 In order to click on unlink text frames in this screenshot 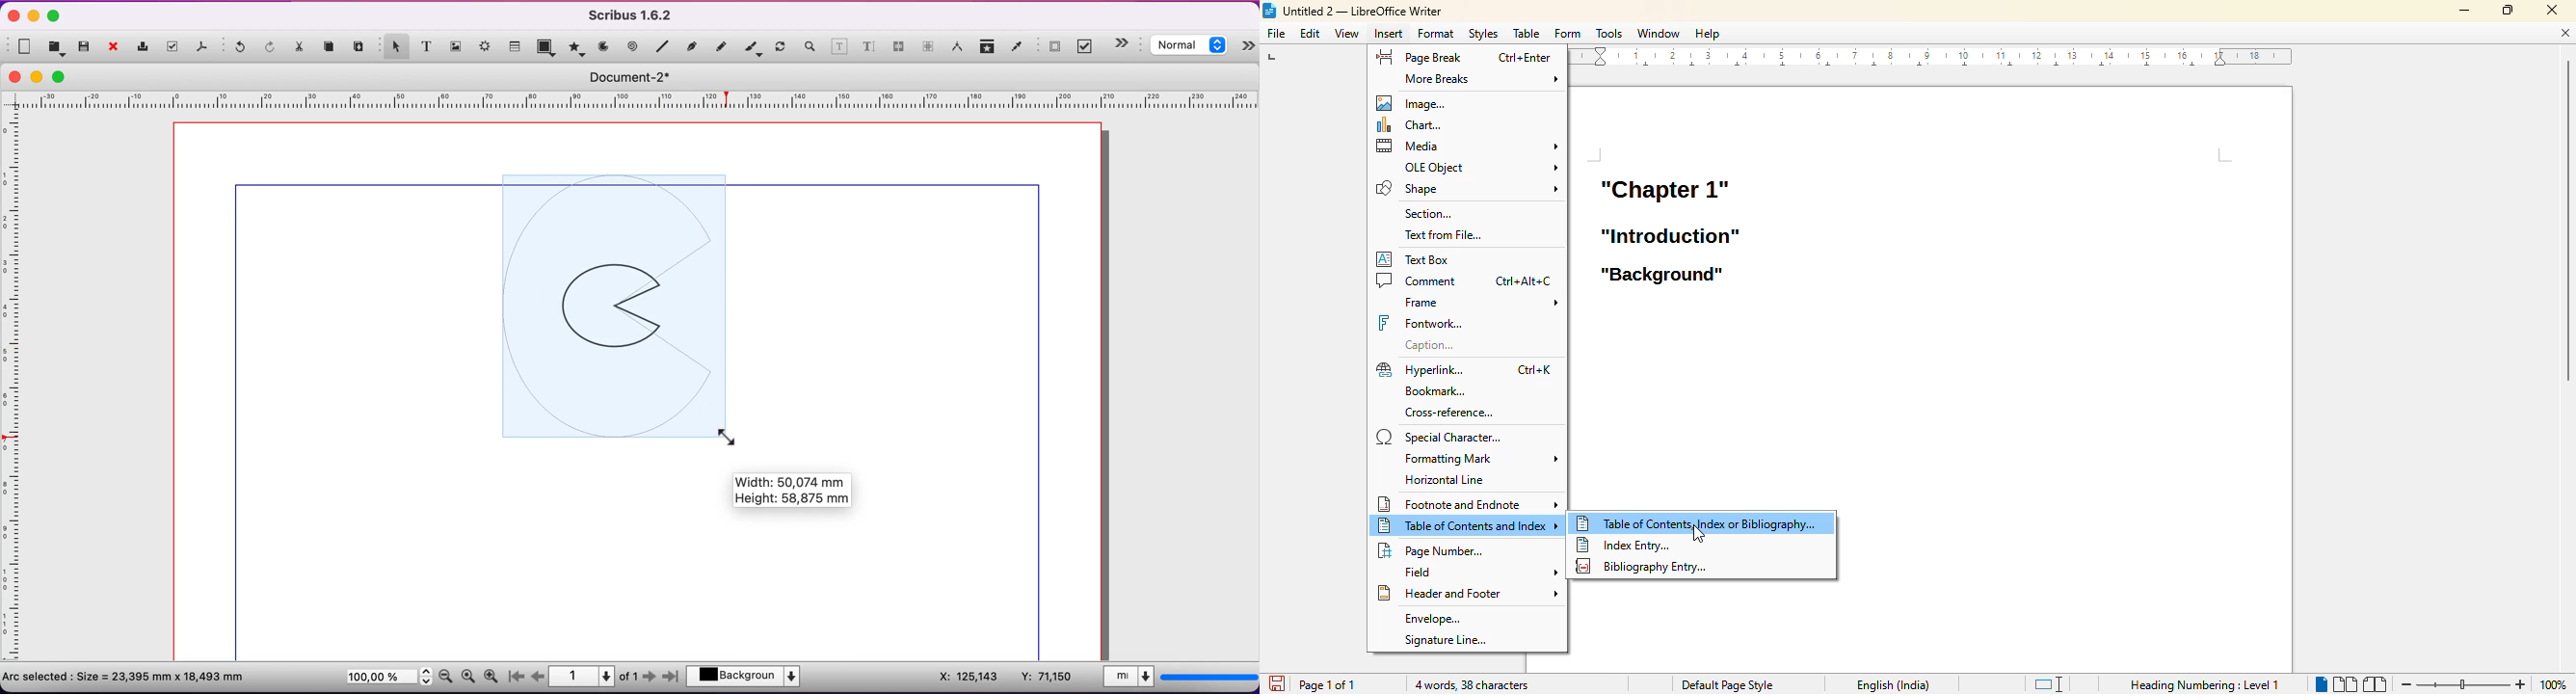, I will do `click(929, 48)`.